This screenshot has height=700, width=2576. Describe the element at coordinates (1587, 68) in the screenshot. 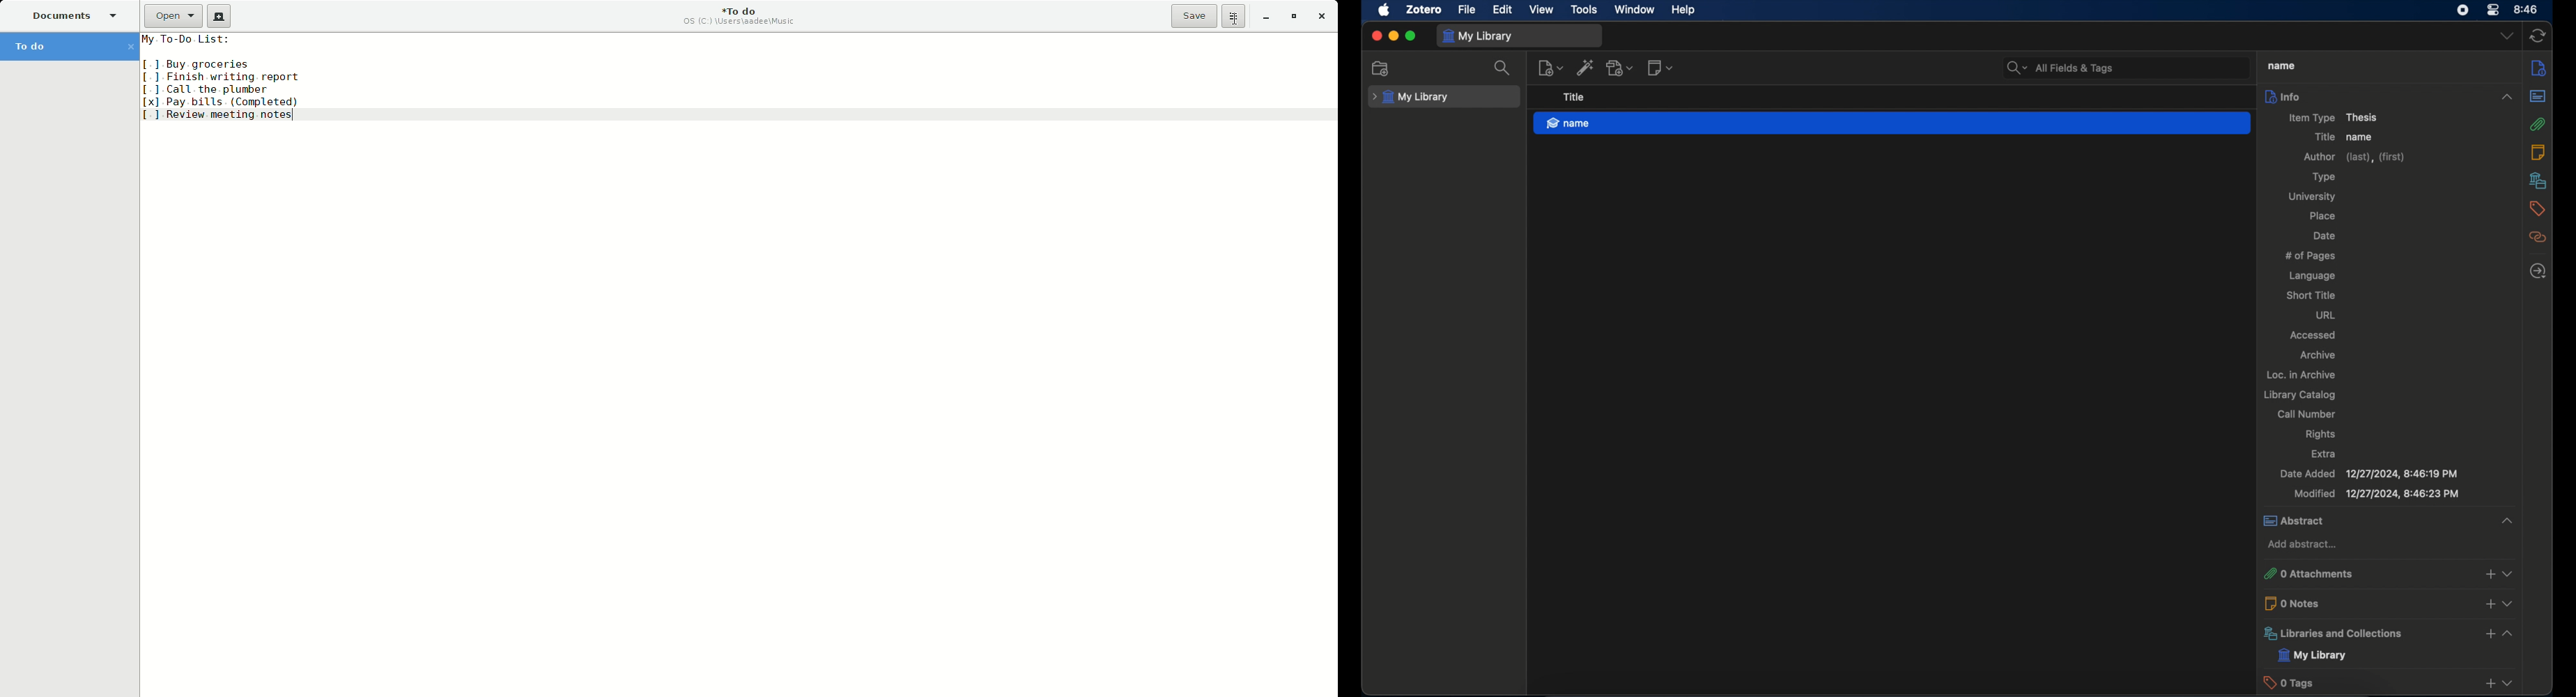

I see `add item by identifier` at that location.